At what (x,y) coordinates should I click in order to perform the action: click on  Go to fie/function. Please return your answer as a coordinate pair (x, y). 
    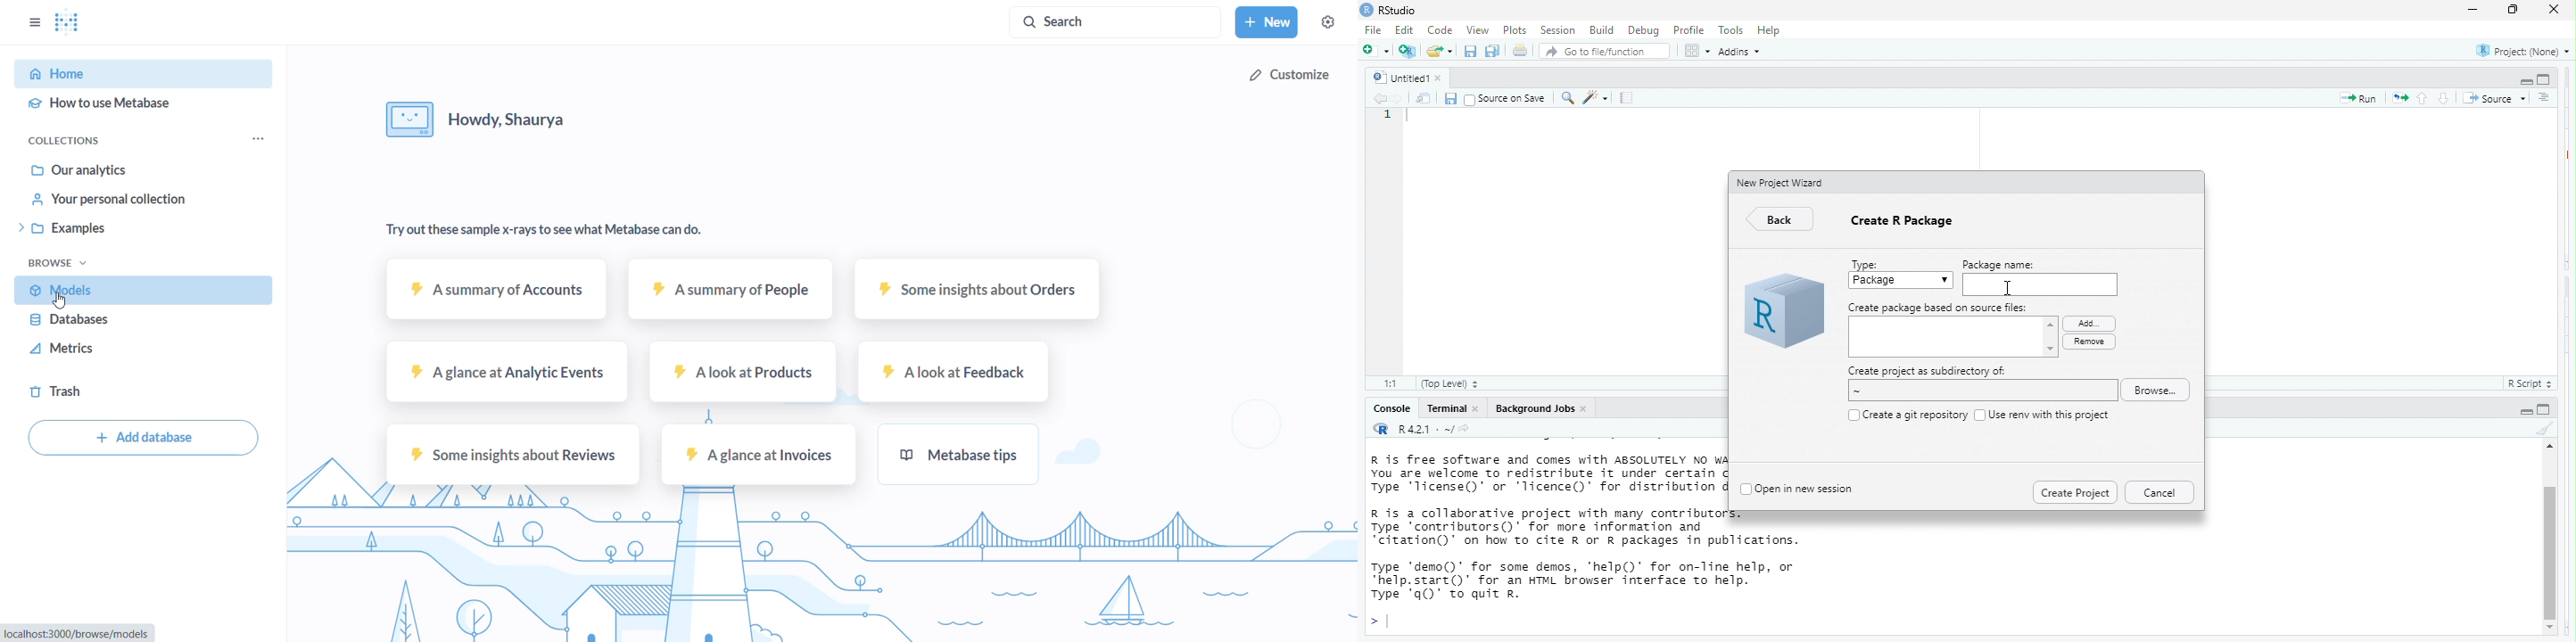
    Looking at the image, I should click on (1605, 52).